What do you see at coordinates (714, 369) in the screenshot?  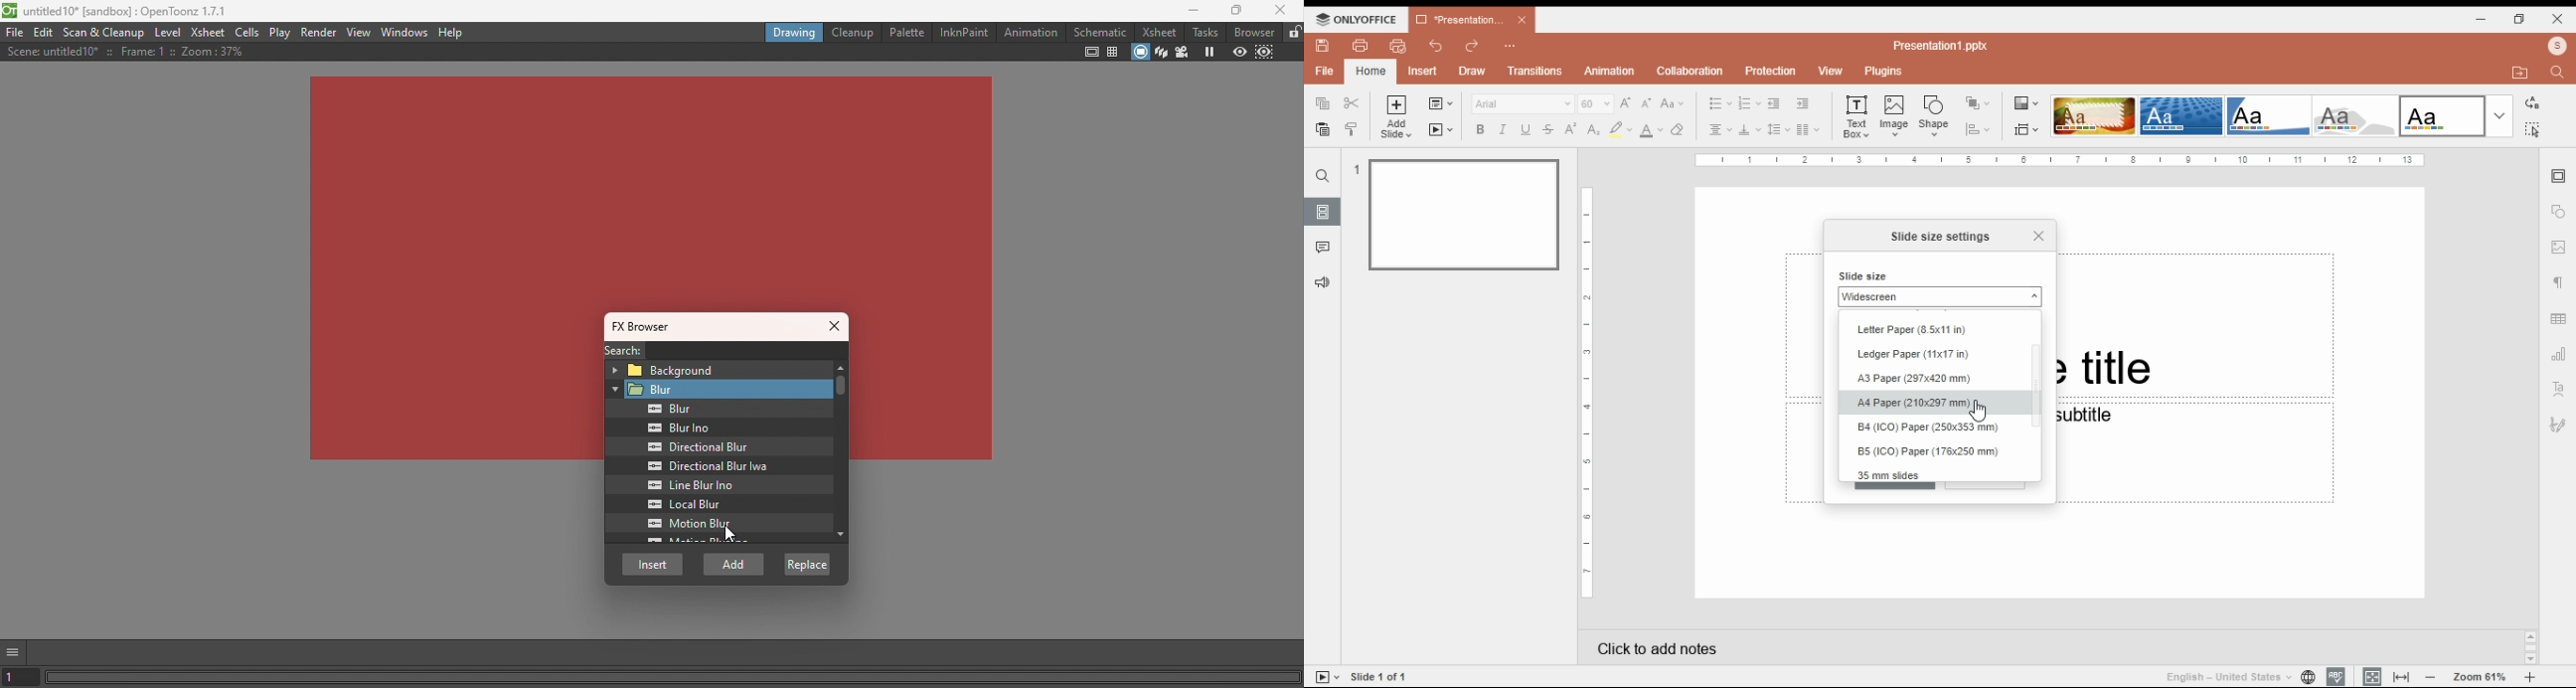 I see `Background` at bounding box center [714, 369].